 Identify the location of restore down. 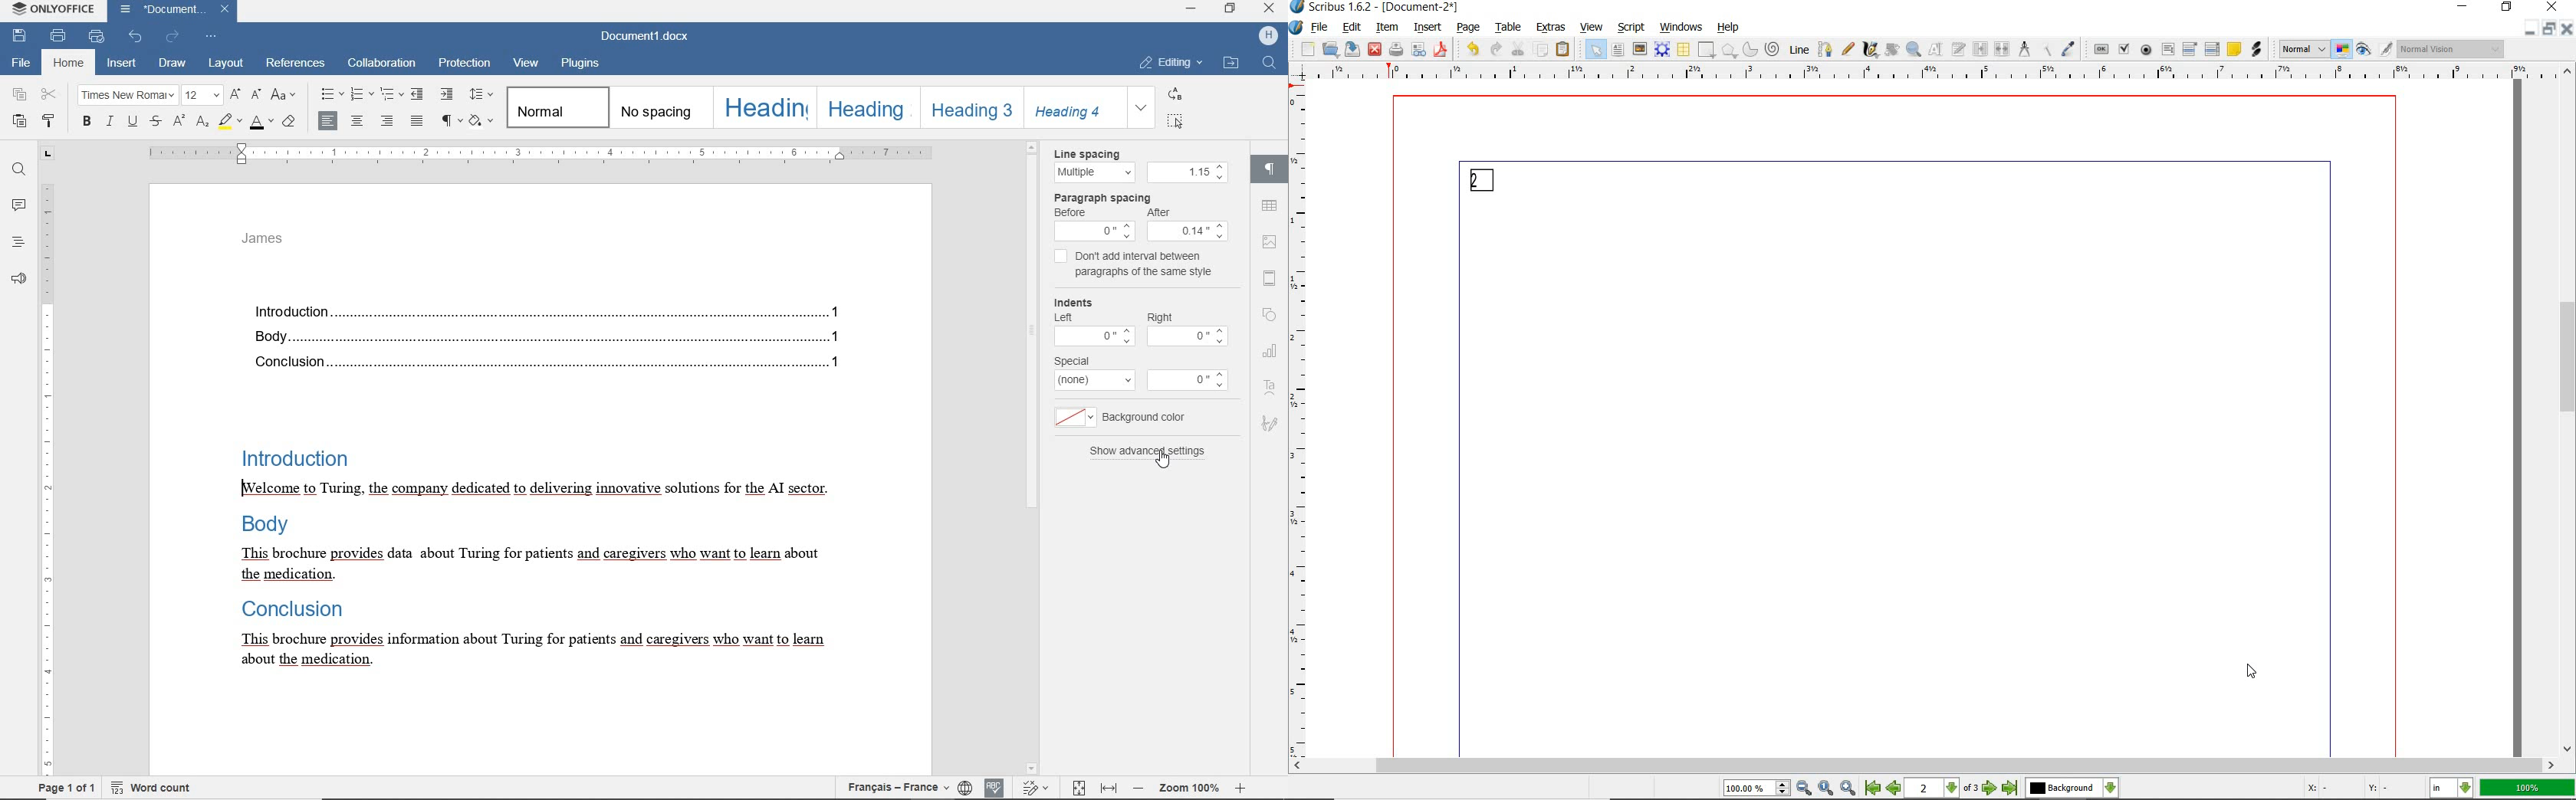
(1232, 10).